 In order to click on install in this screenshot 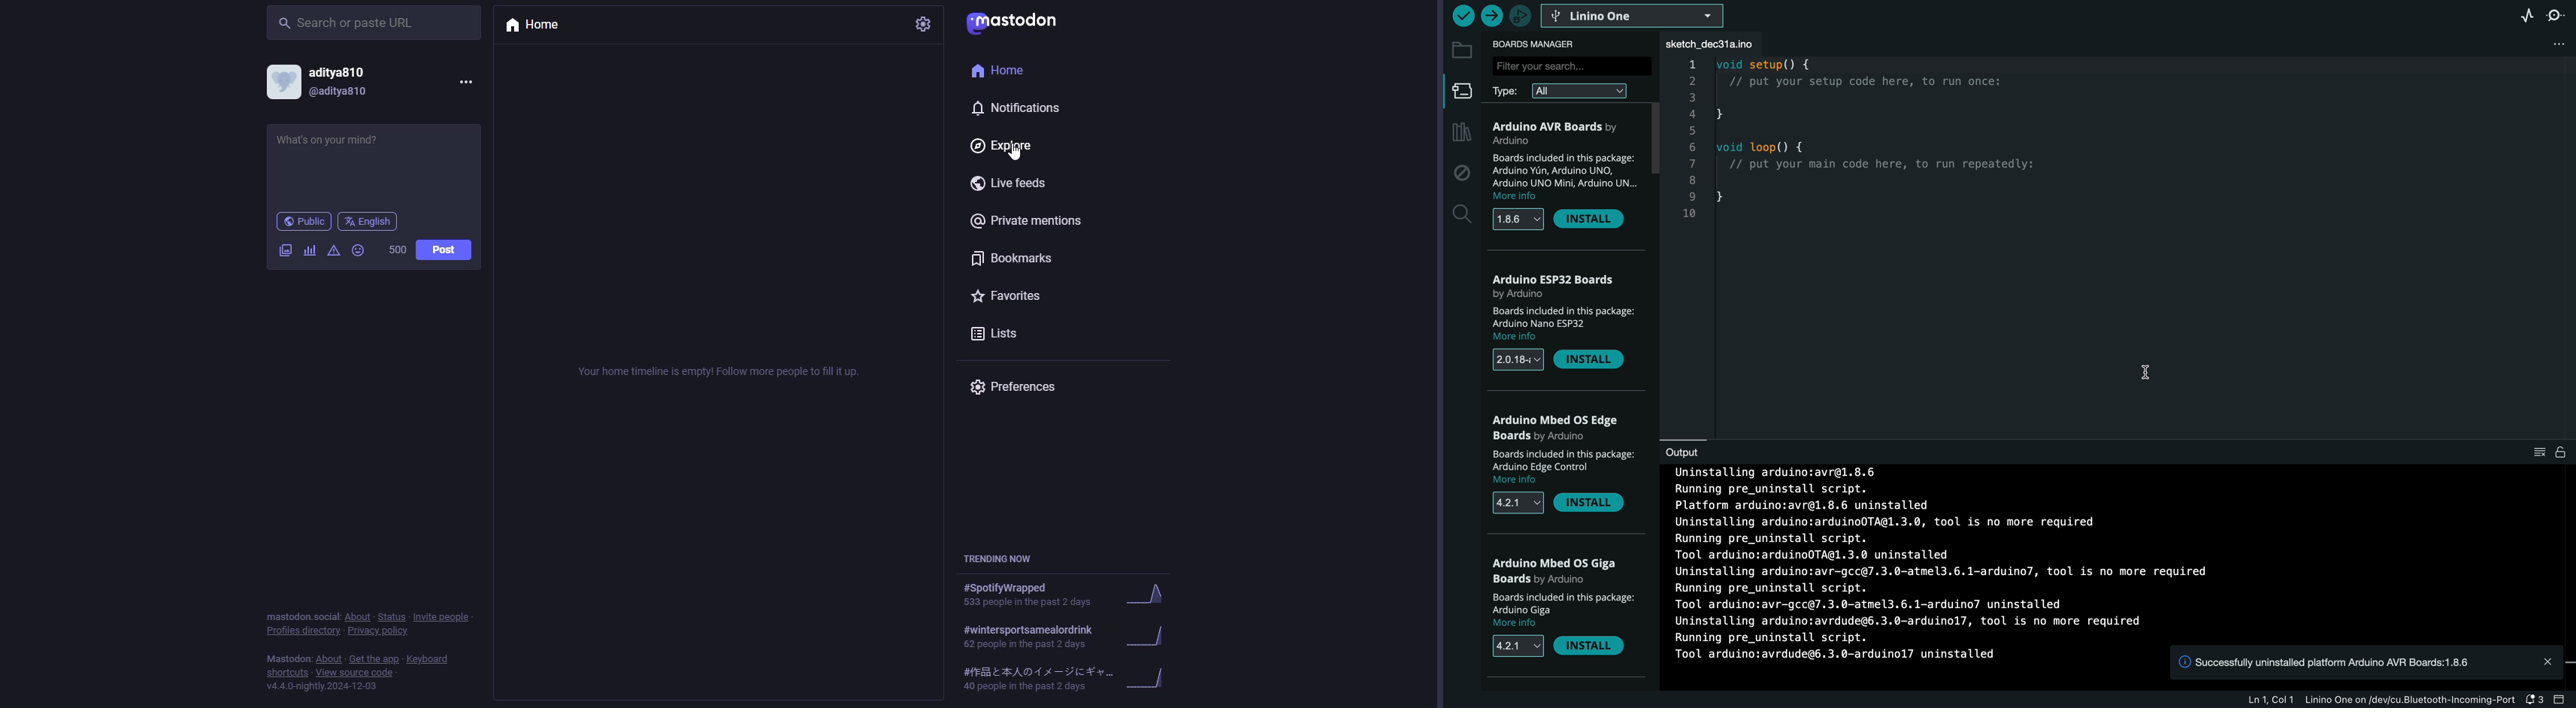, I will do `click(1591, 650)`.